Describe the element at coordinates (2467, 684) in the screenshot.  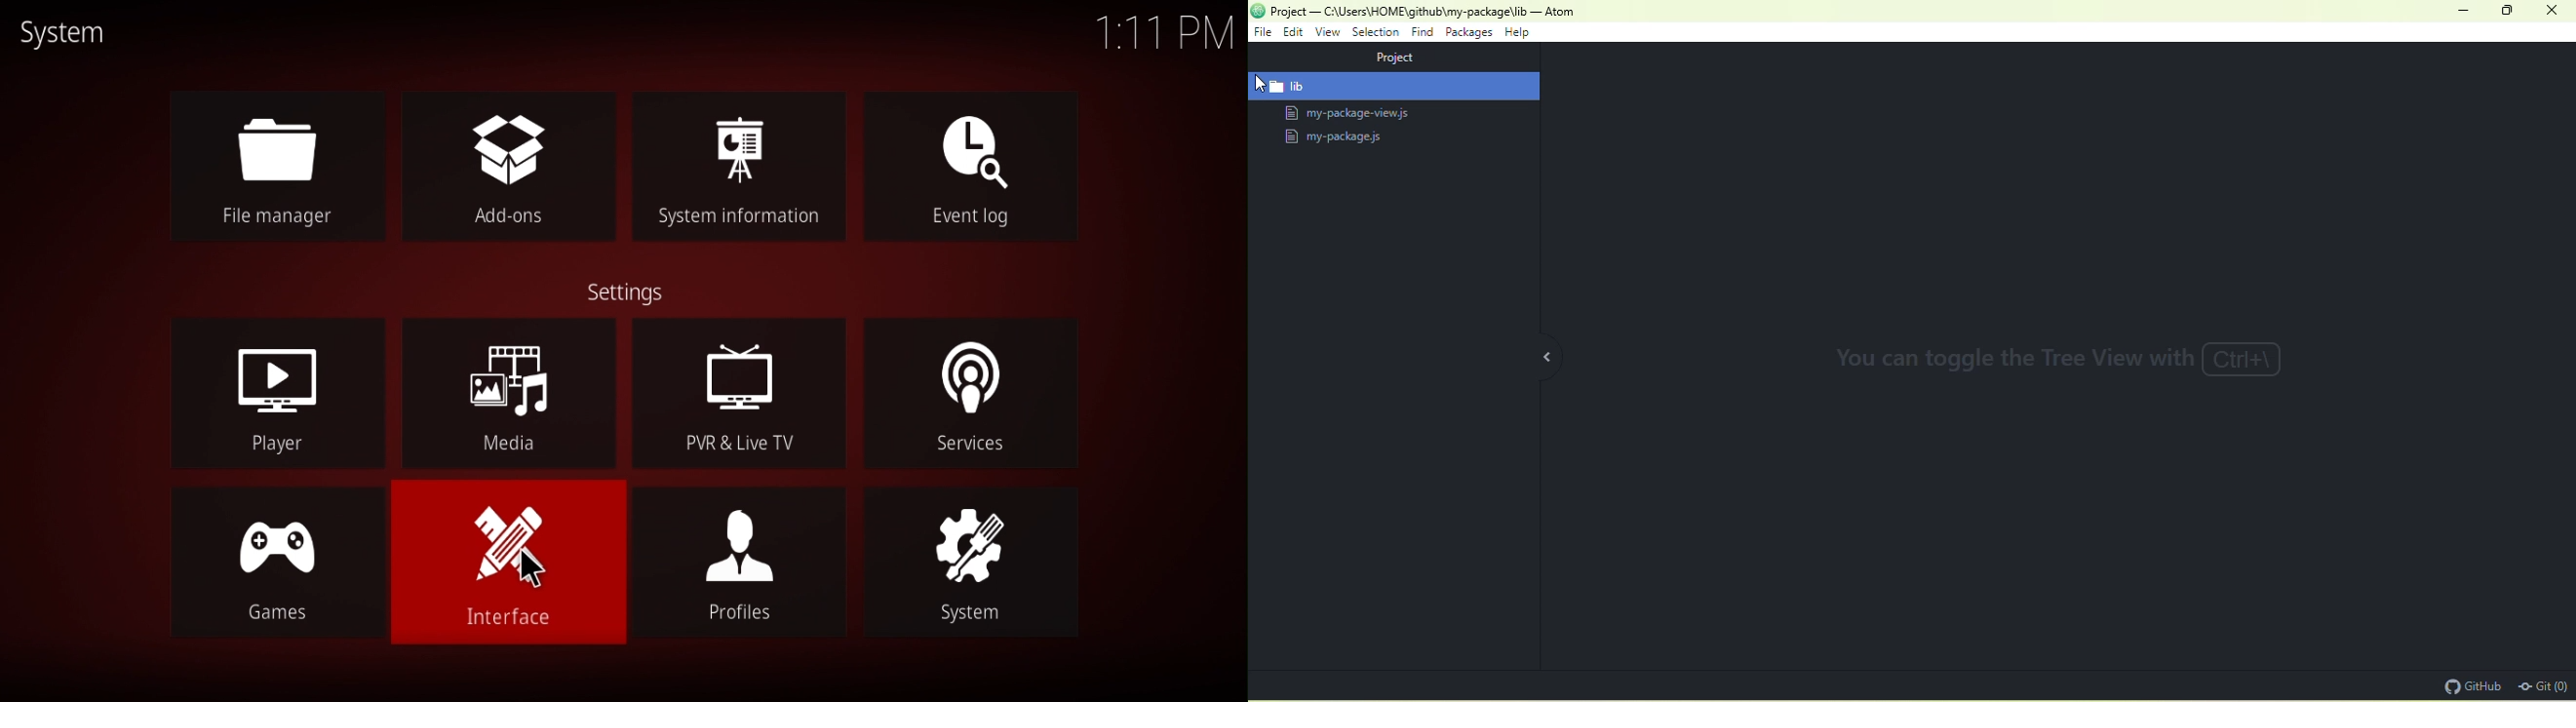
I see `github` at that location.